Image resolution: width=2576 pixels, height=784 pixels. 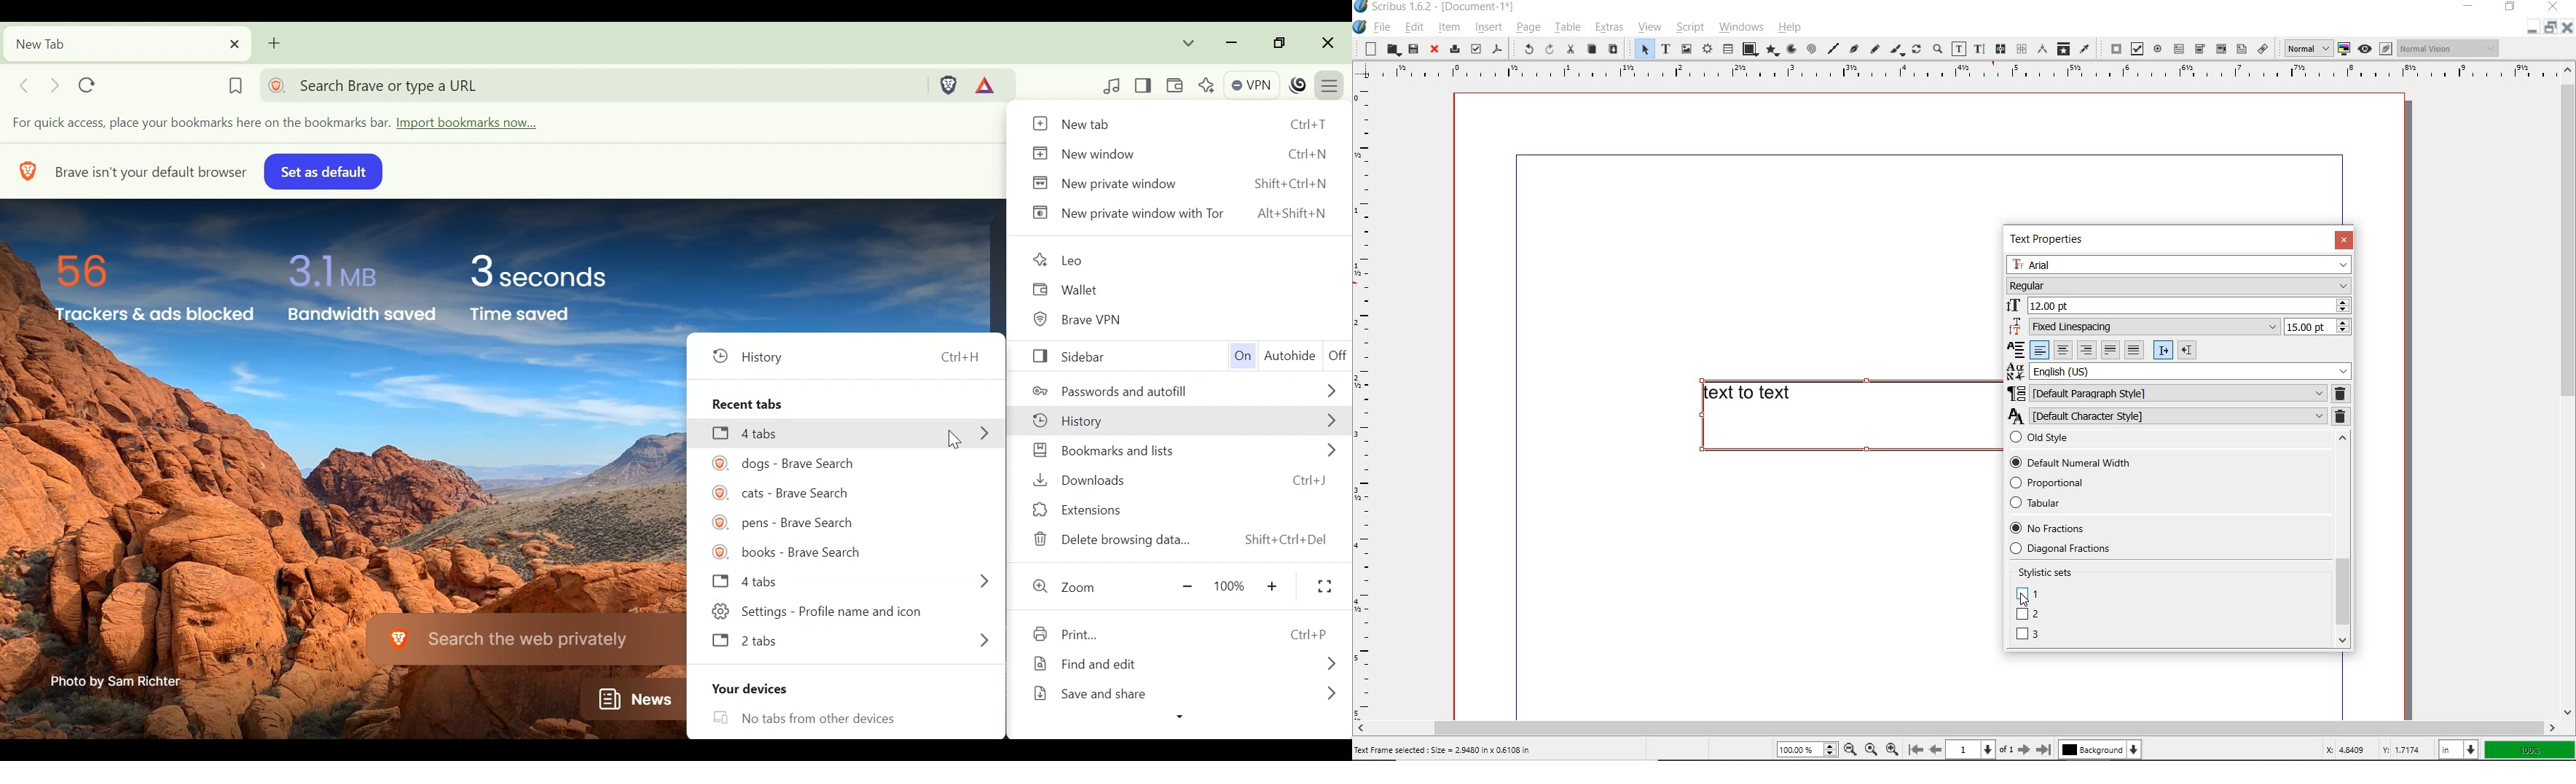 I want to click on Horizontal page margin, so click(x=1373, y=402).